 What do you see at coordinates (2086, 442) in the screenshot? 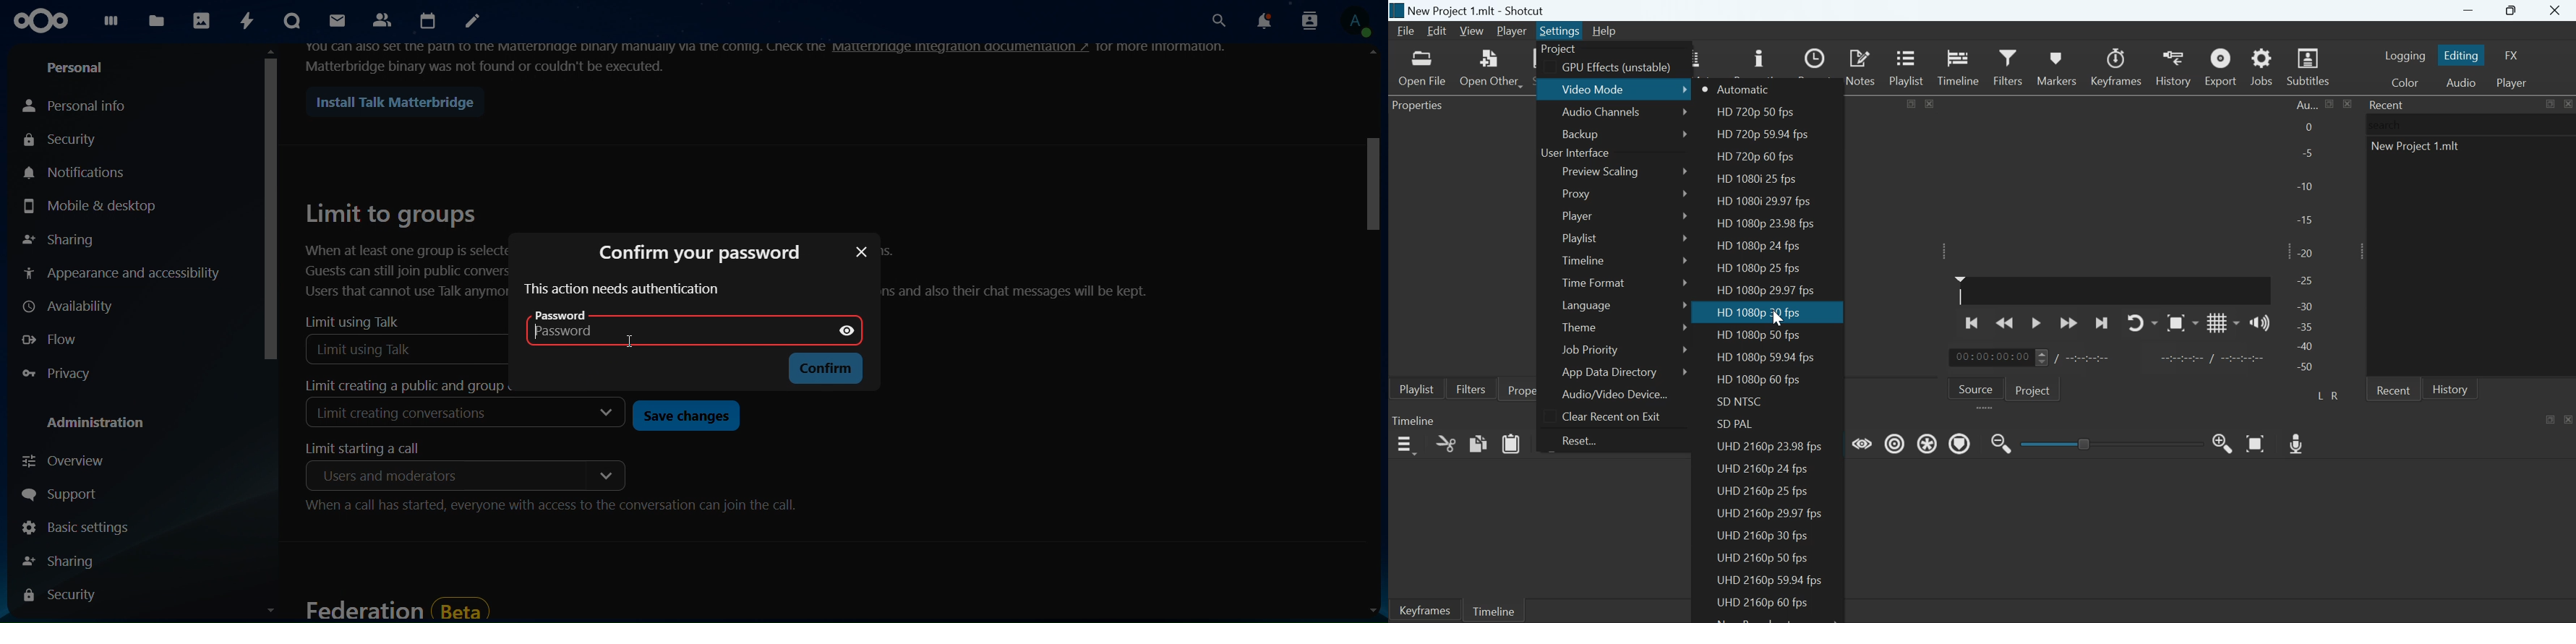
I see `Toggle` at bounding box center [2086, 442].